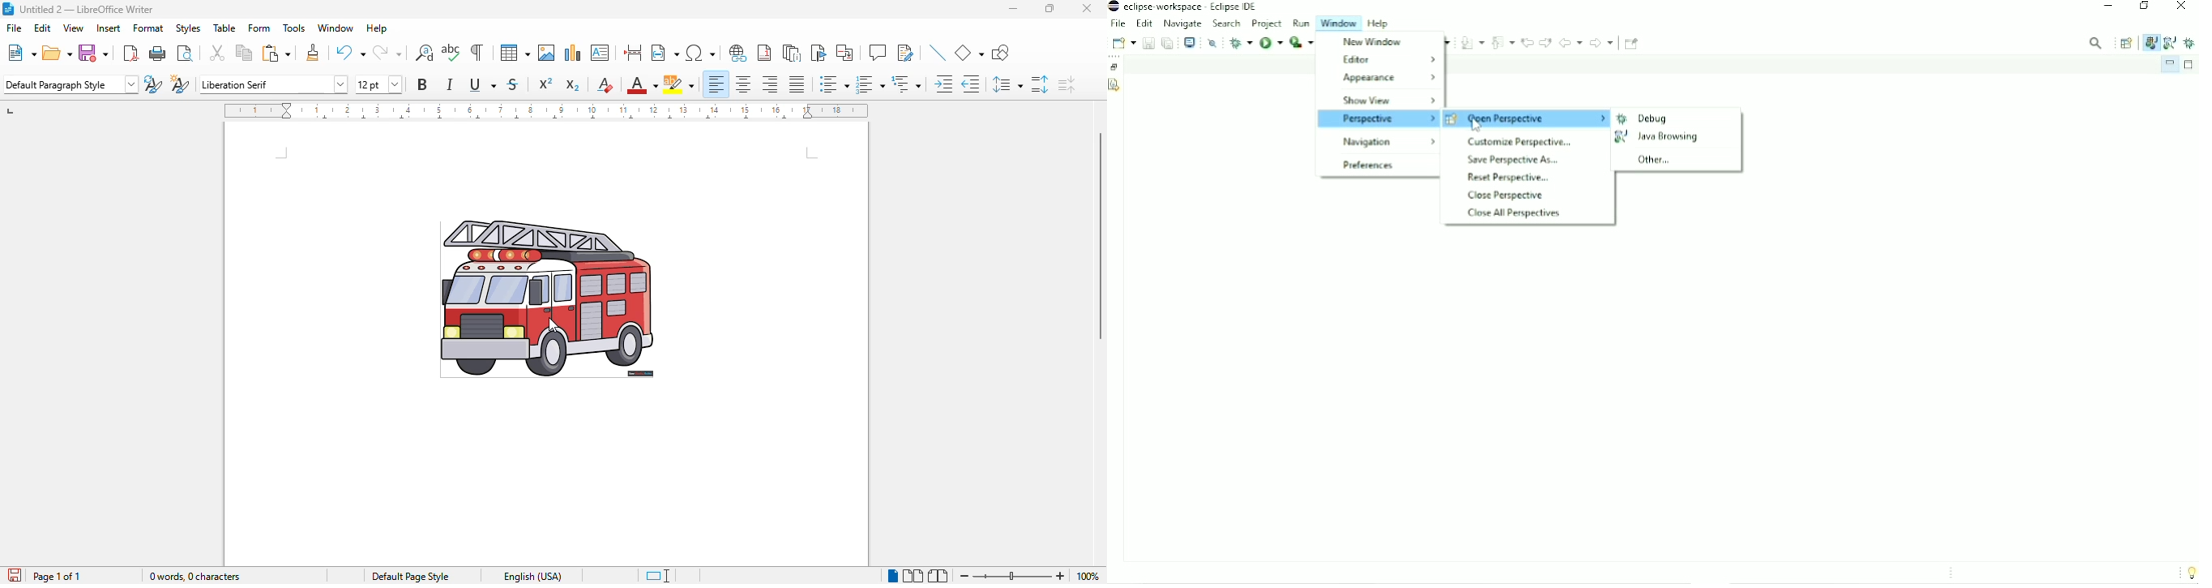  What do you see at coordinates (914, 576) in the screenshot?
I see `multi-page view` at bounding box center [914, 576].